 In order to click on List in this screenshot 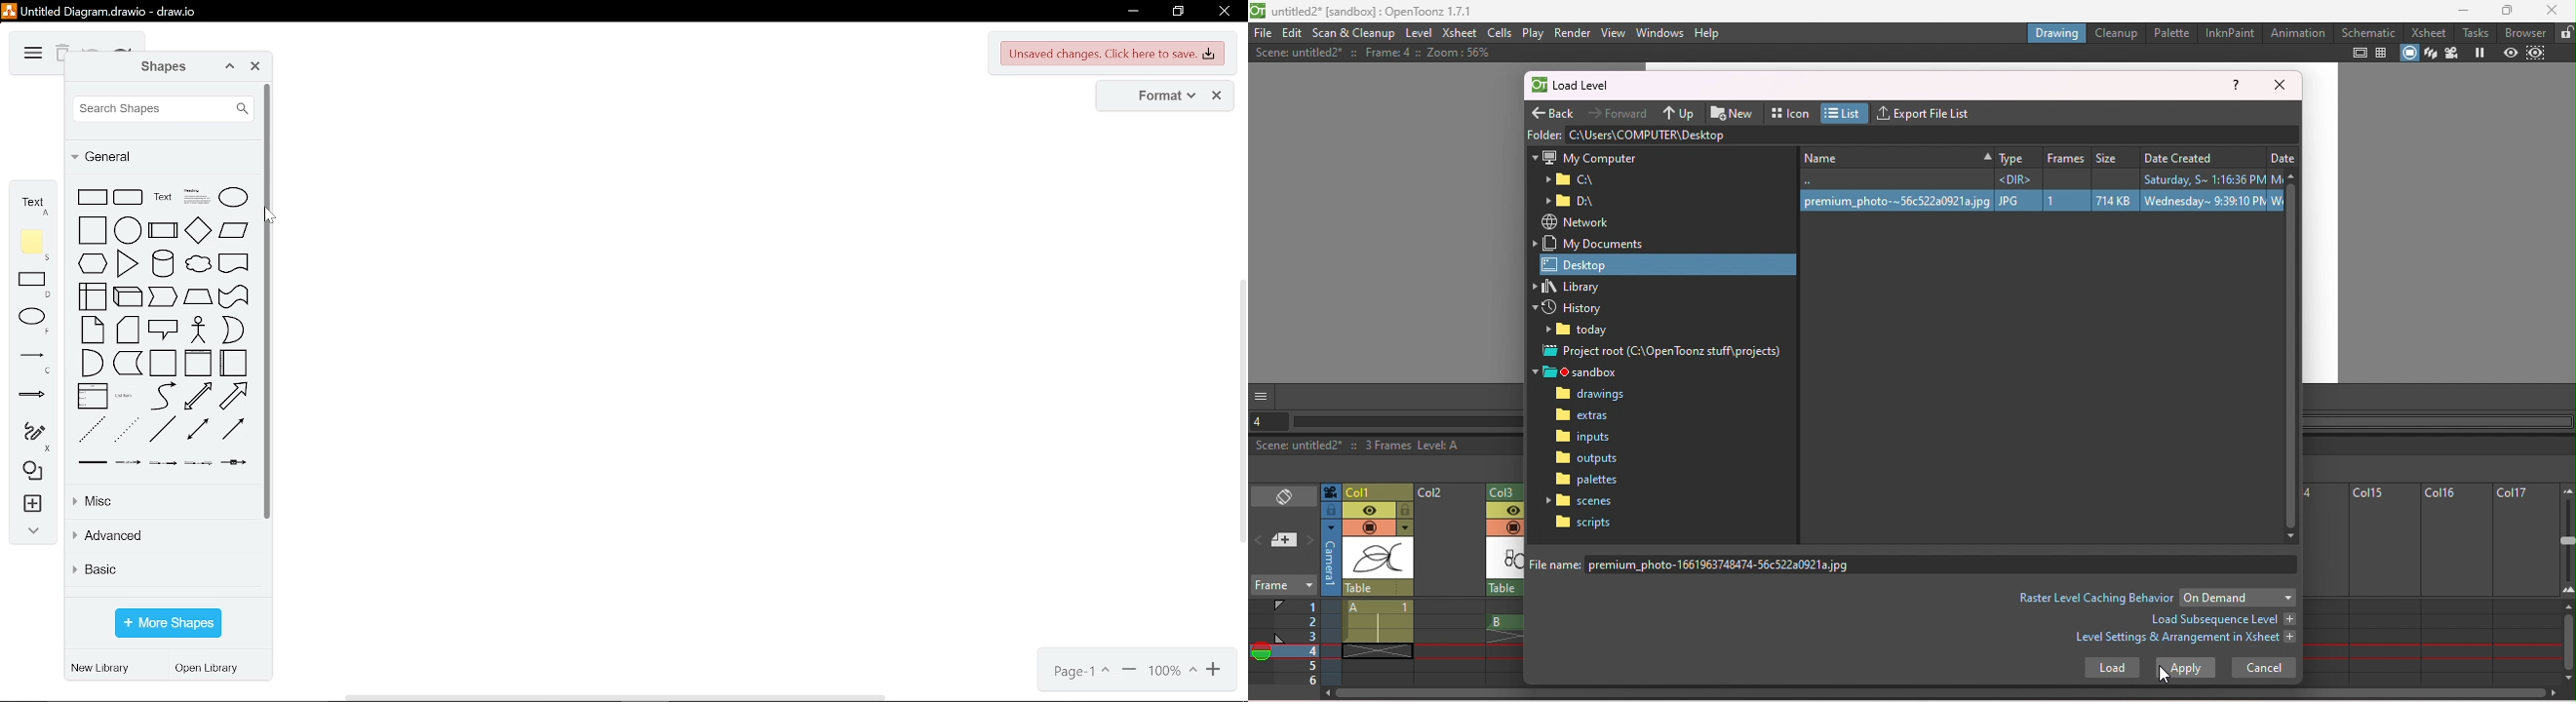, I will do `click(1846, 113)`.